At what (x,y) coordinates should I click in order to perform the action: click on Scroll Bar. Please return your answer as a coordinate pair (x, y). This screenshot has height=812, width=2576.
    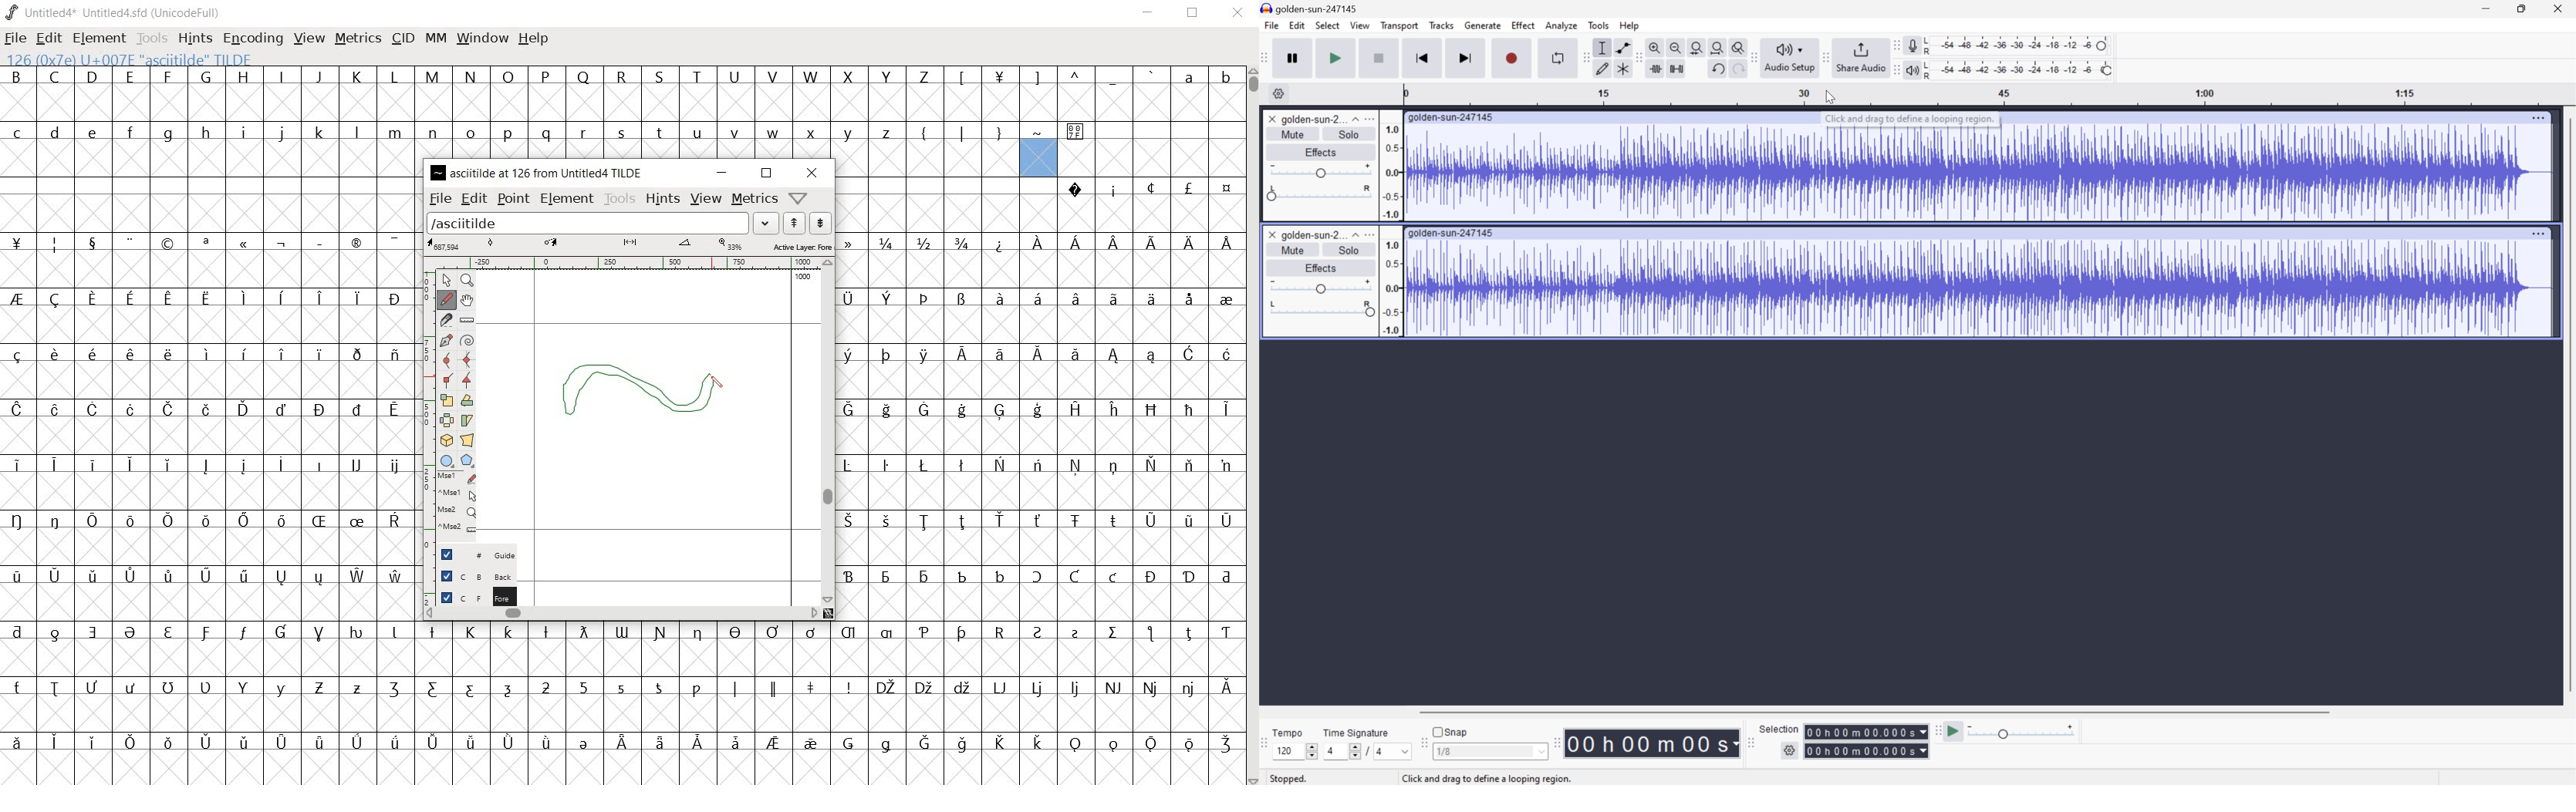
    Looking at the image, I should click on (2568, 404).